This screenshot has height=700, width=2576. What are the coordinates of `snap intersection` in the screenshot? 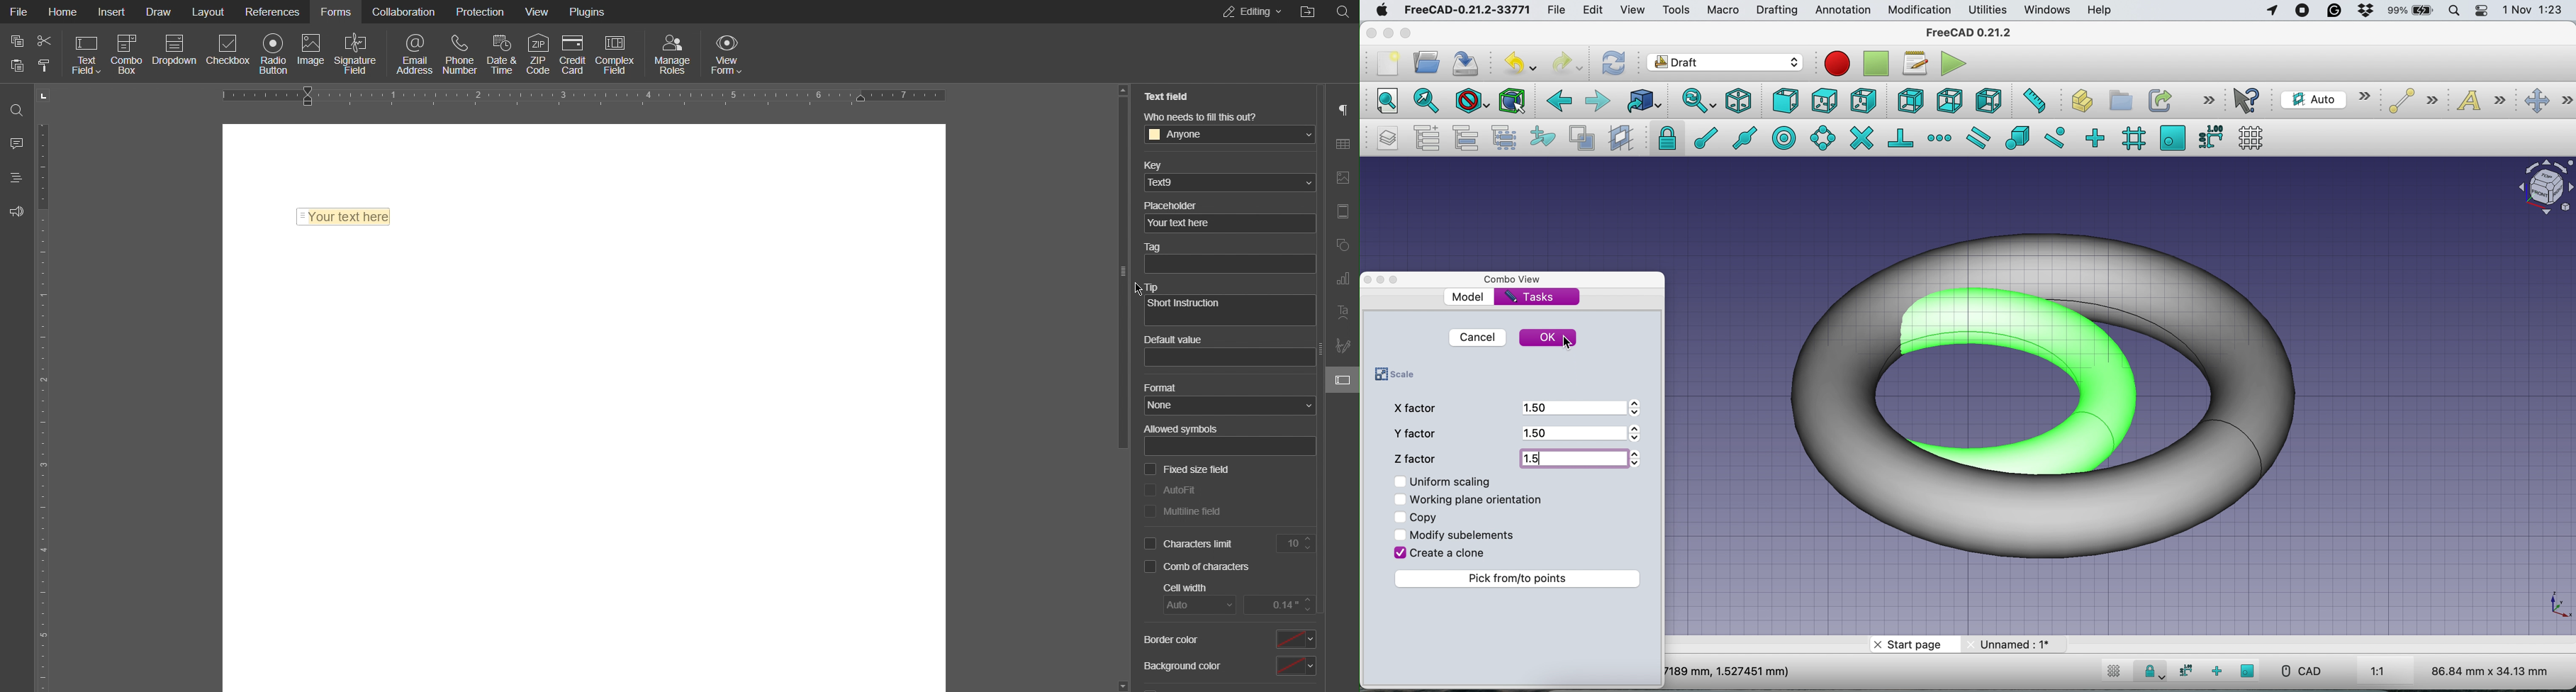 It's located at (1861, 138).